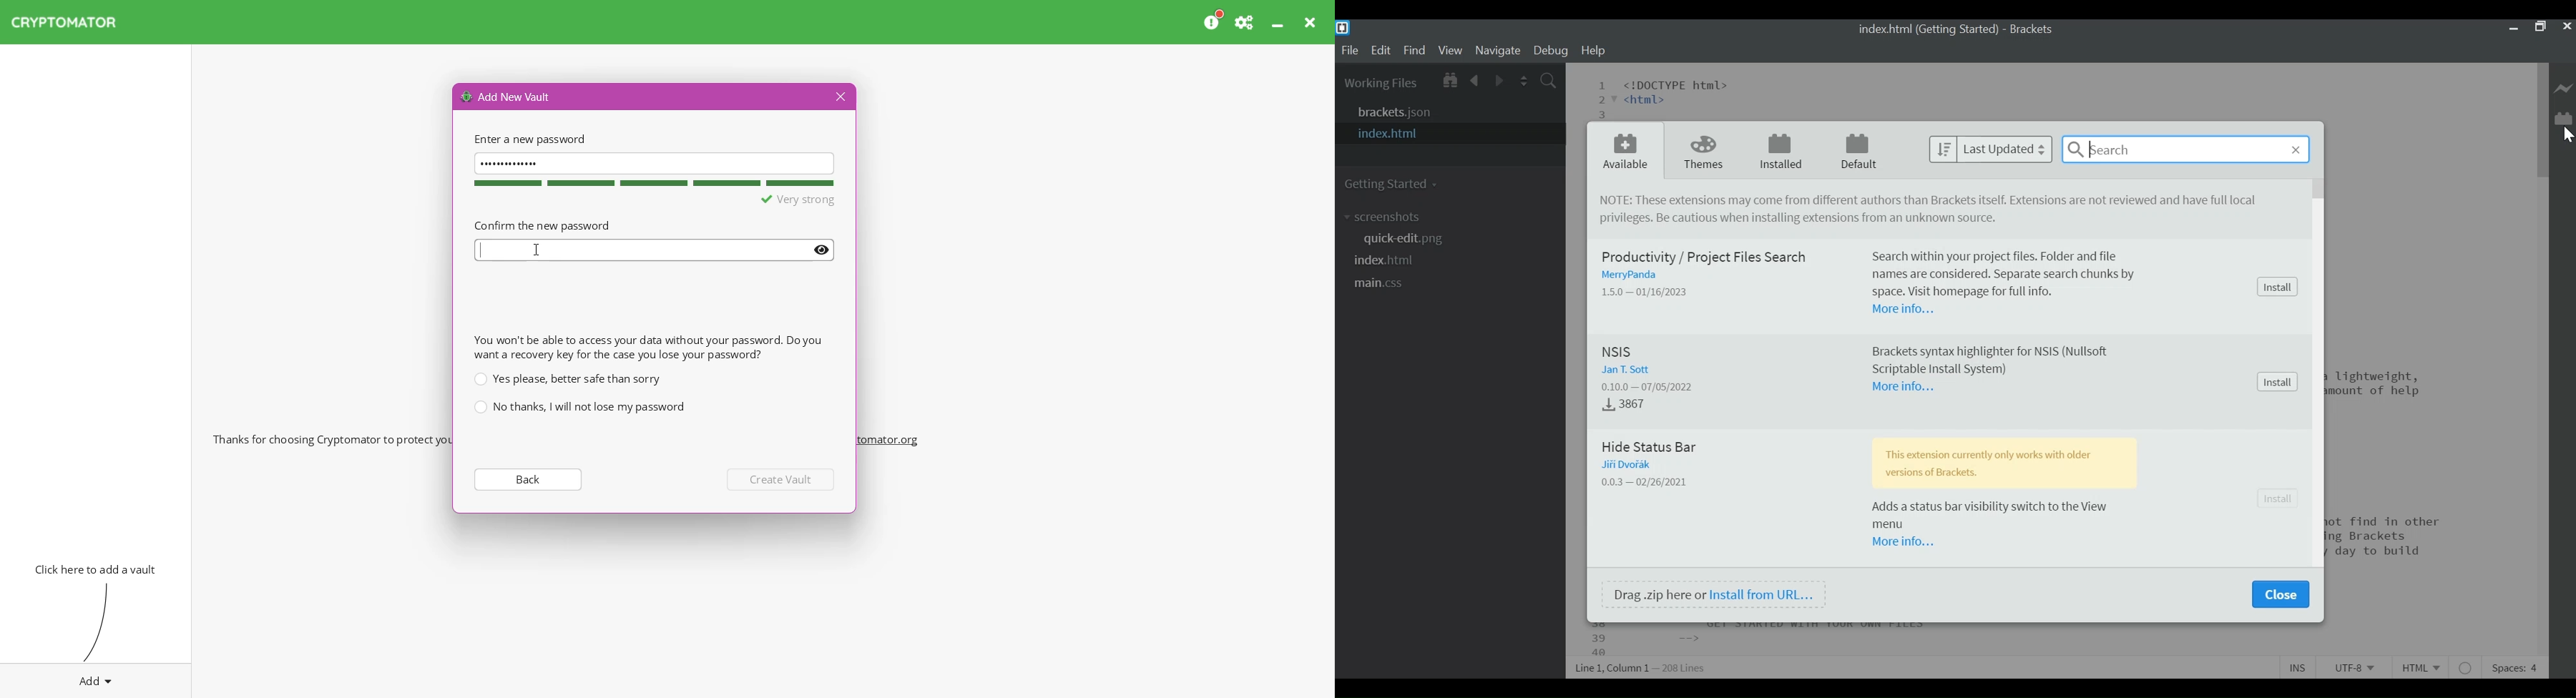  What do you see at coordinates (1450, 51) in the screenshot?
I see `View` at bounding box center [1450, 51].